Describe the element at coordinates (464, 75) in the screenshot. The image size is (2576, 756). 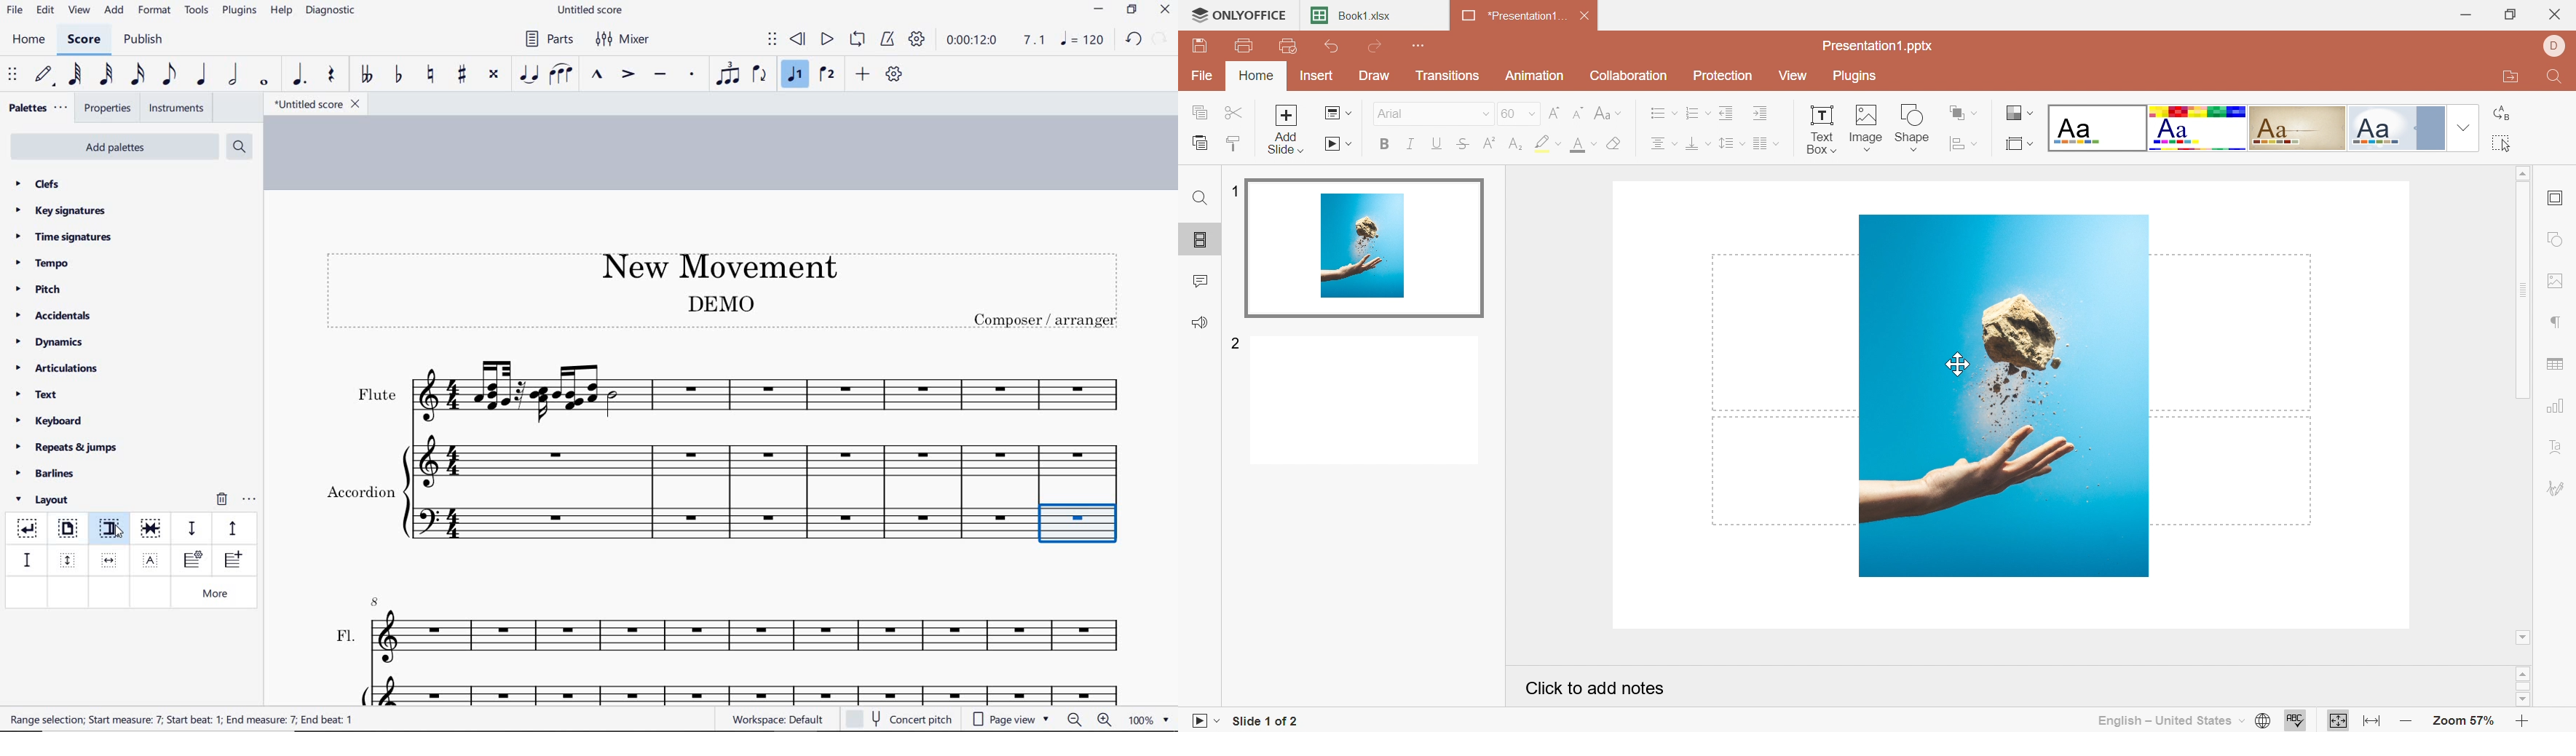
I see `toggle sharp` at that location.